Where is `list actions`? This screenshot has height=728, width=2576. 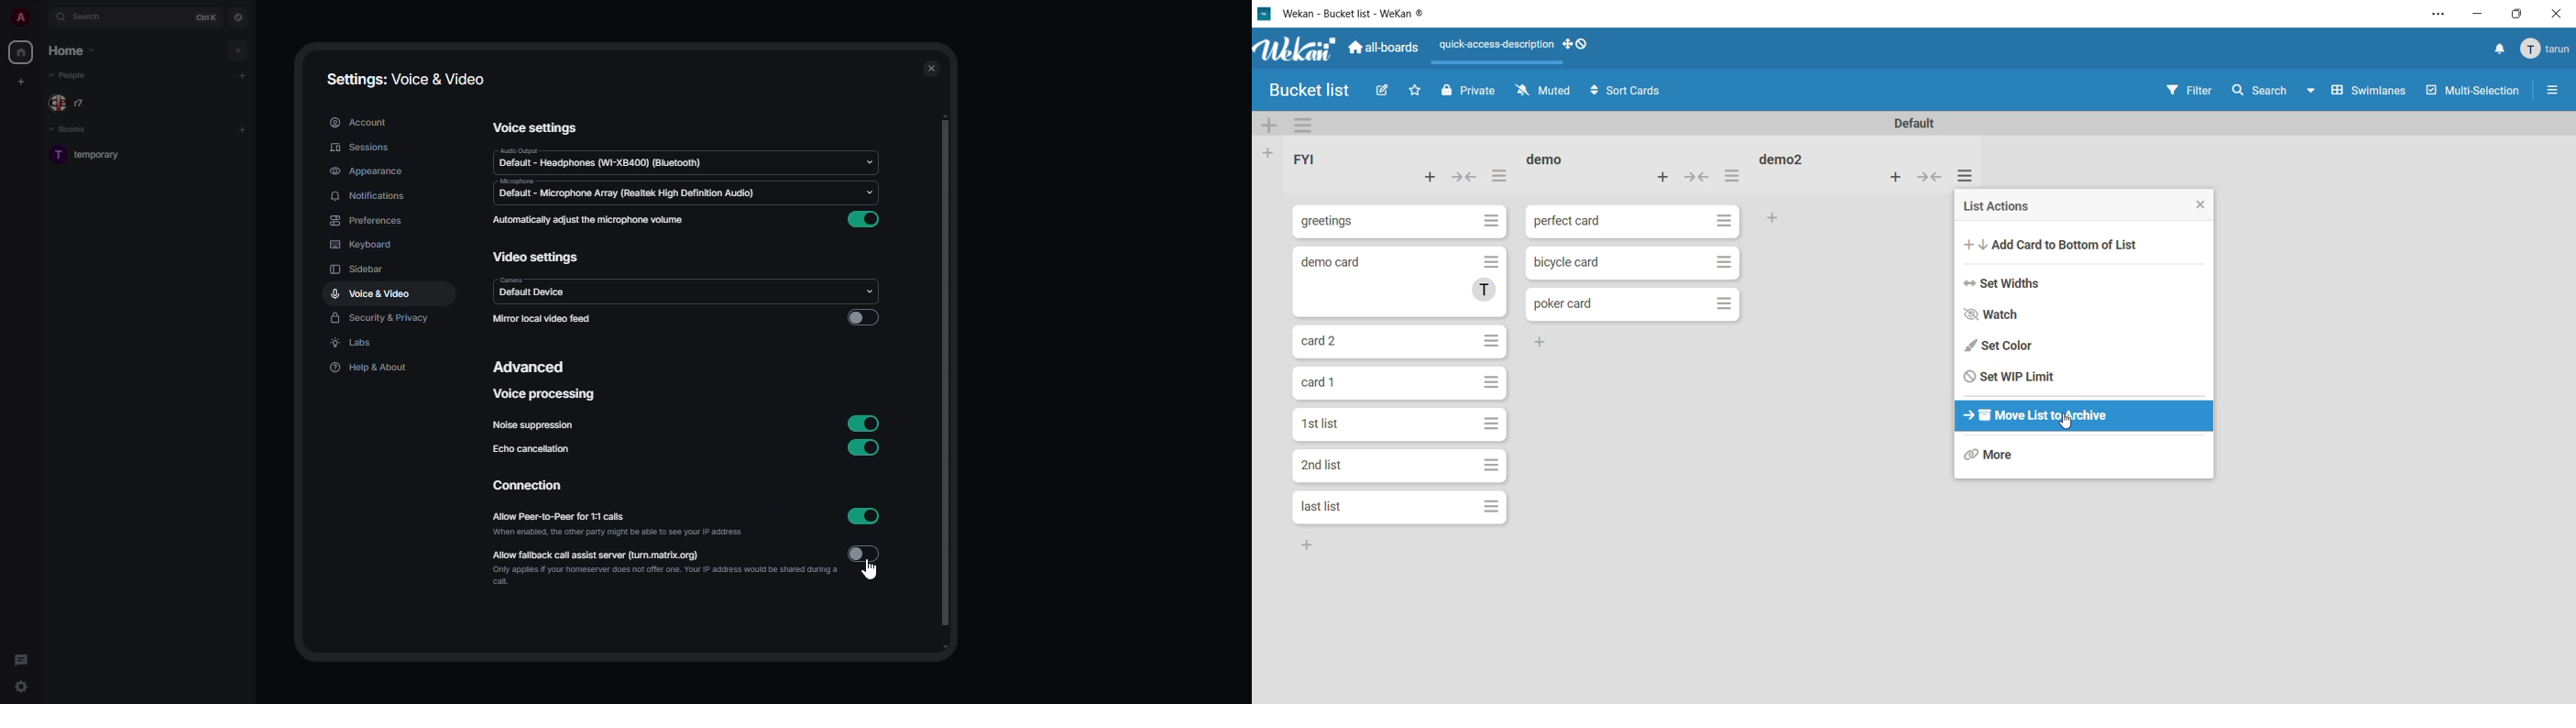 list actions is located at coordinates (1971, 177).